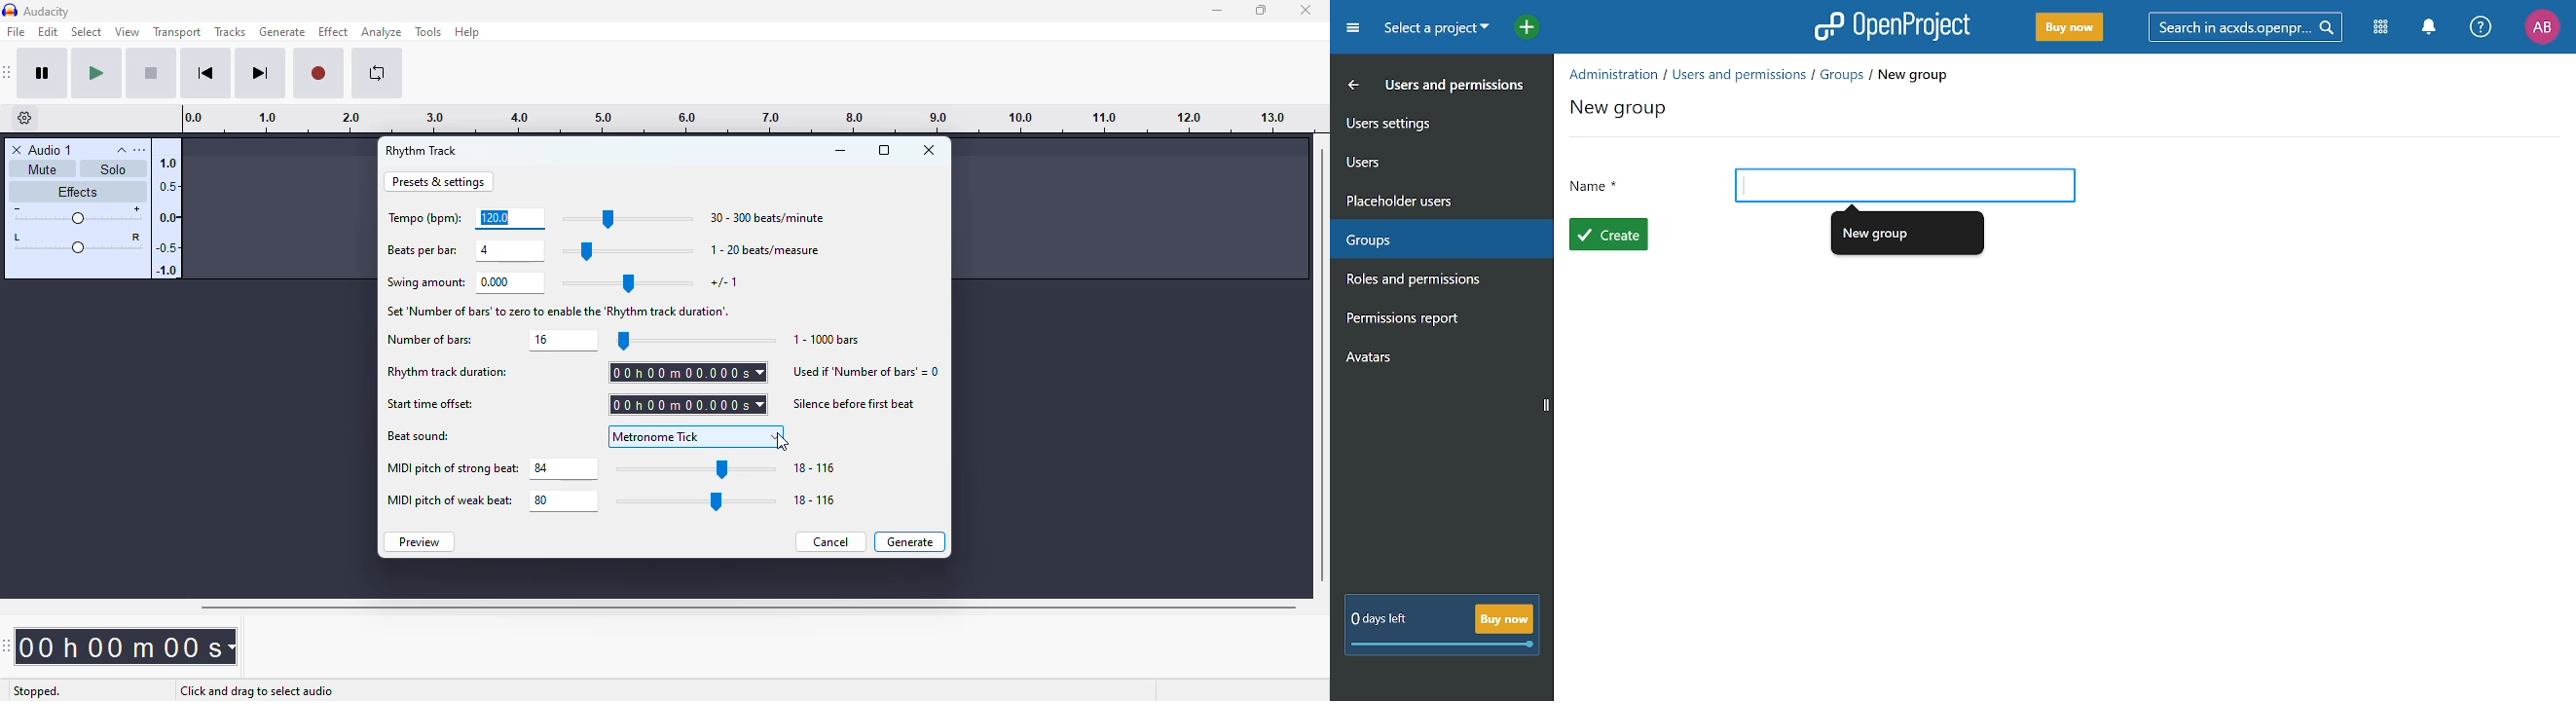 The height and width of the screenshot is (728, 2576). What do you see at coordinates (1522, 29) in the screenshot?
I see `add project` at bounding box center [1522, 29].